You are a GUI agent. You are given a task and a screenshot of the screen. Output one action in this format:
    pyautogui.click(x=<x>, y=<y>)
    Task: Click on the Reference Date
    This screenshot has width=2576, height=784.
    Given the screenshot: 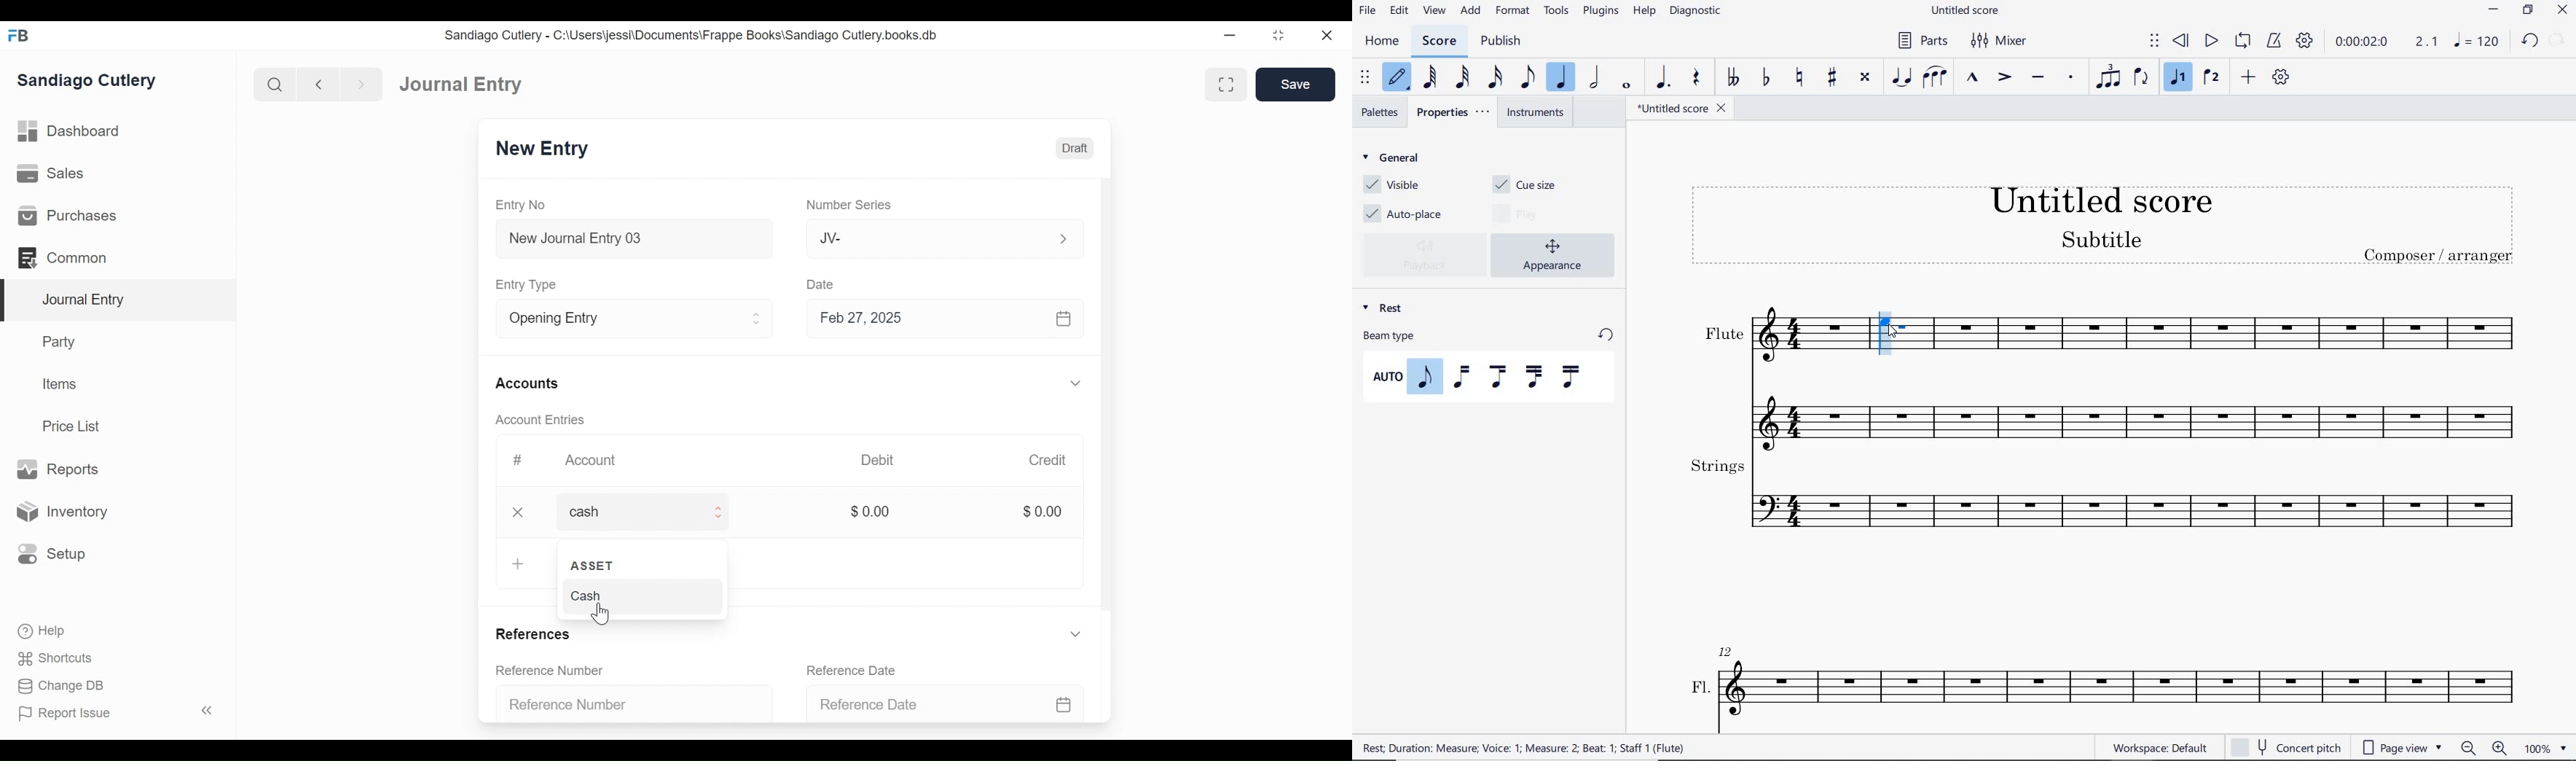 What is the action you would take?
    pyautogui.click(x=855, y=669)
    